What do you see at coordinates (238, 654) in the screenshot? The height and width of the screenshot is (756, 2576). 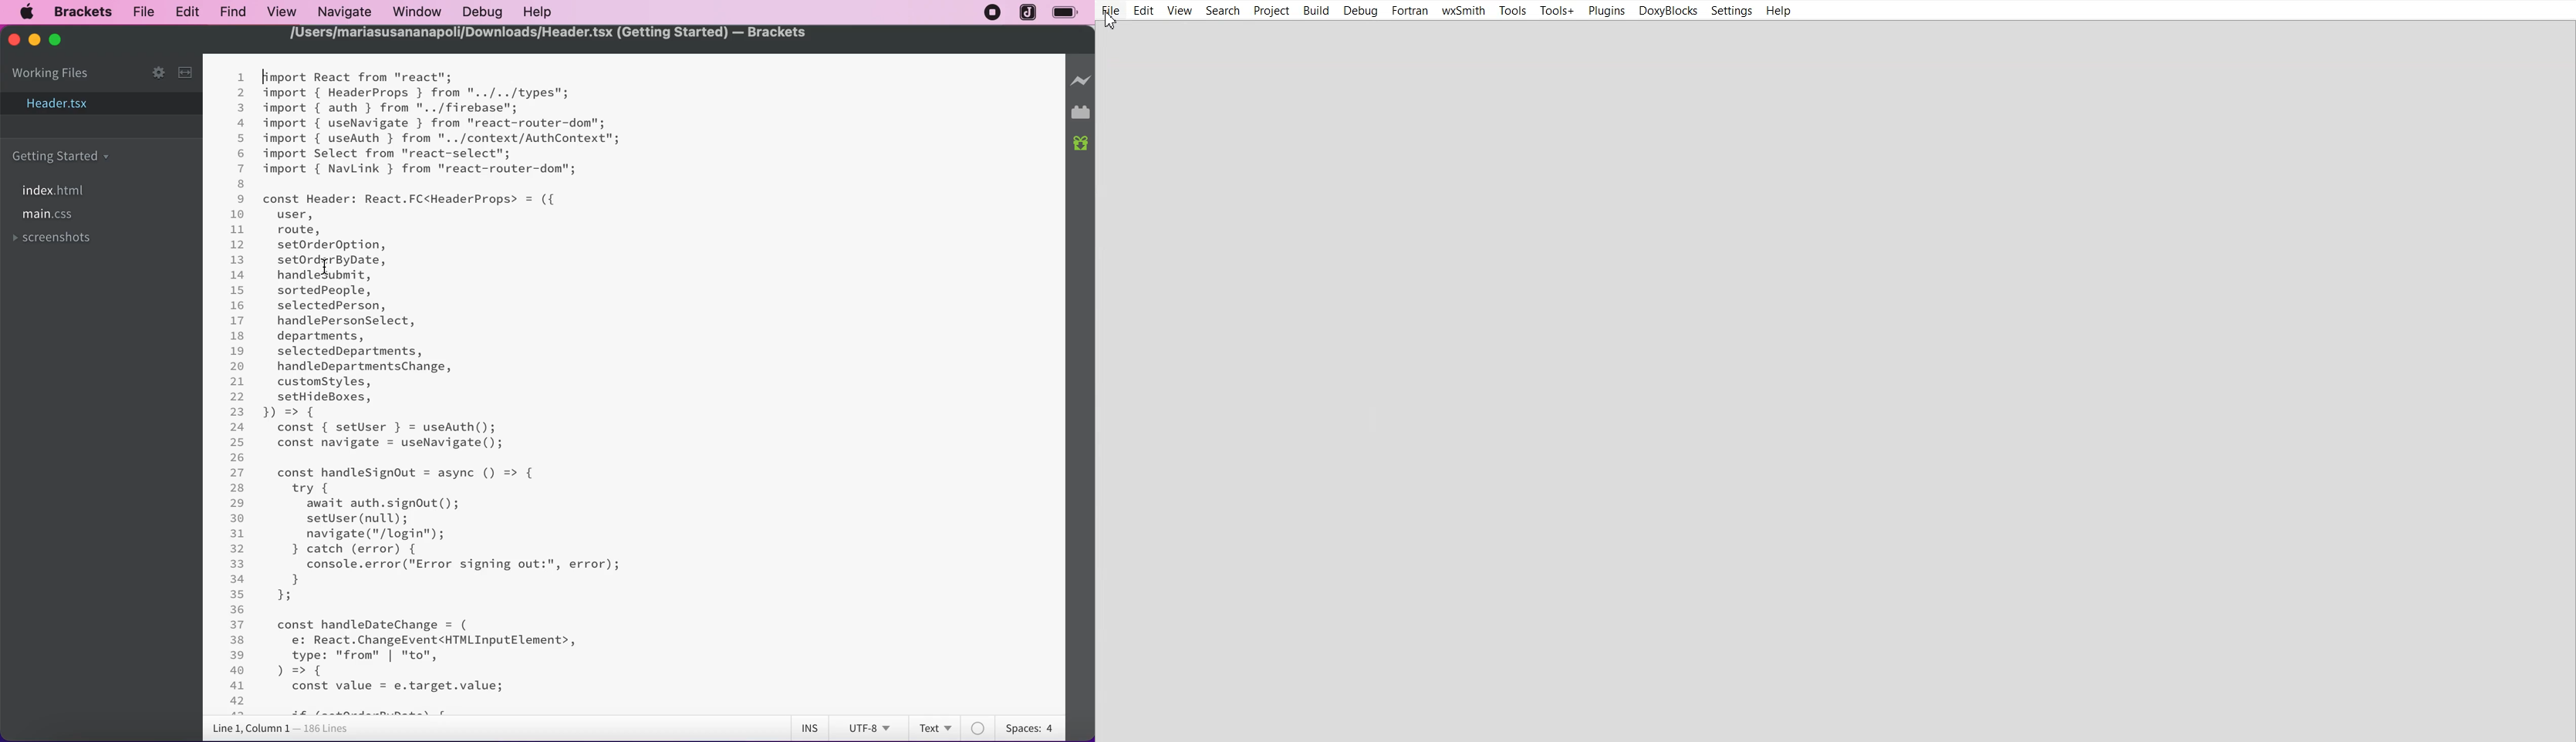 I see `39` at bounding box center [238, 654].